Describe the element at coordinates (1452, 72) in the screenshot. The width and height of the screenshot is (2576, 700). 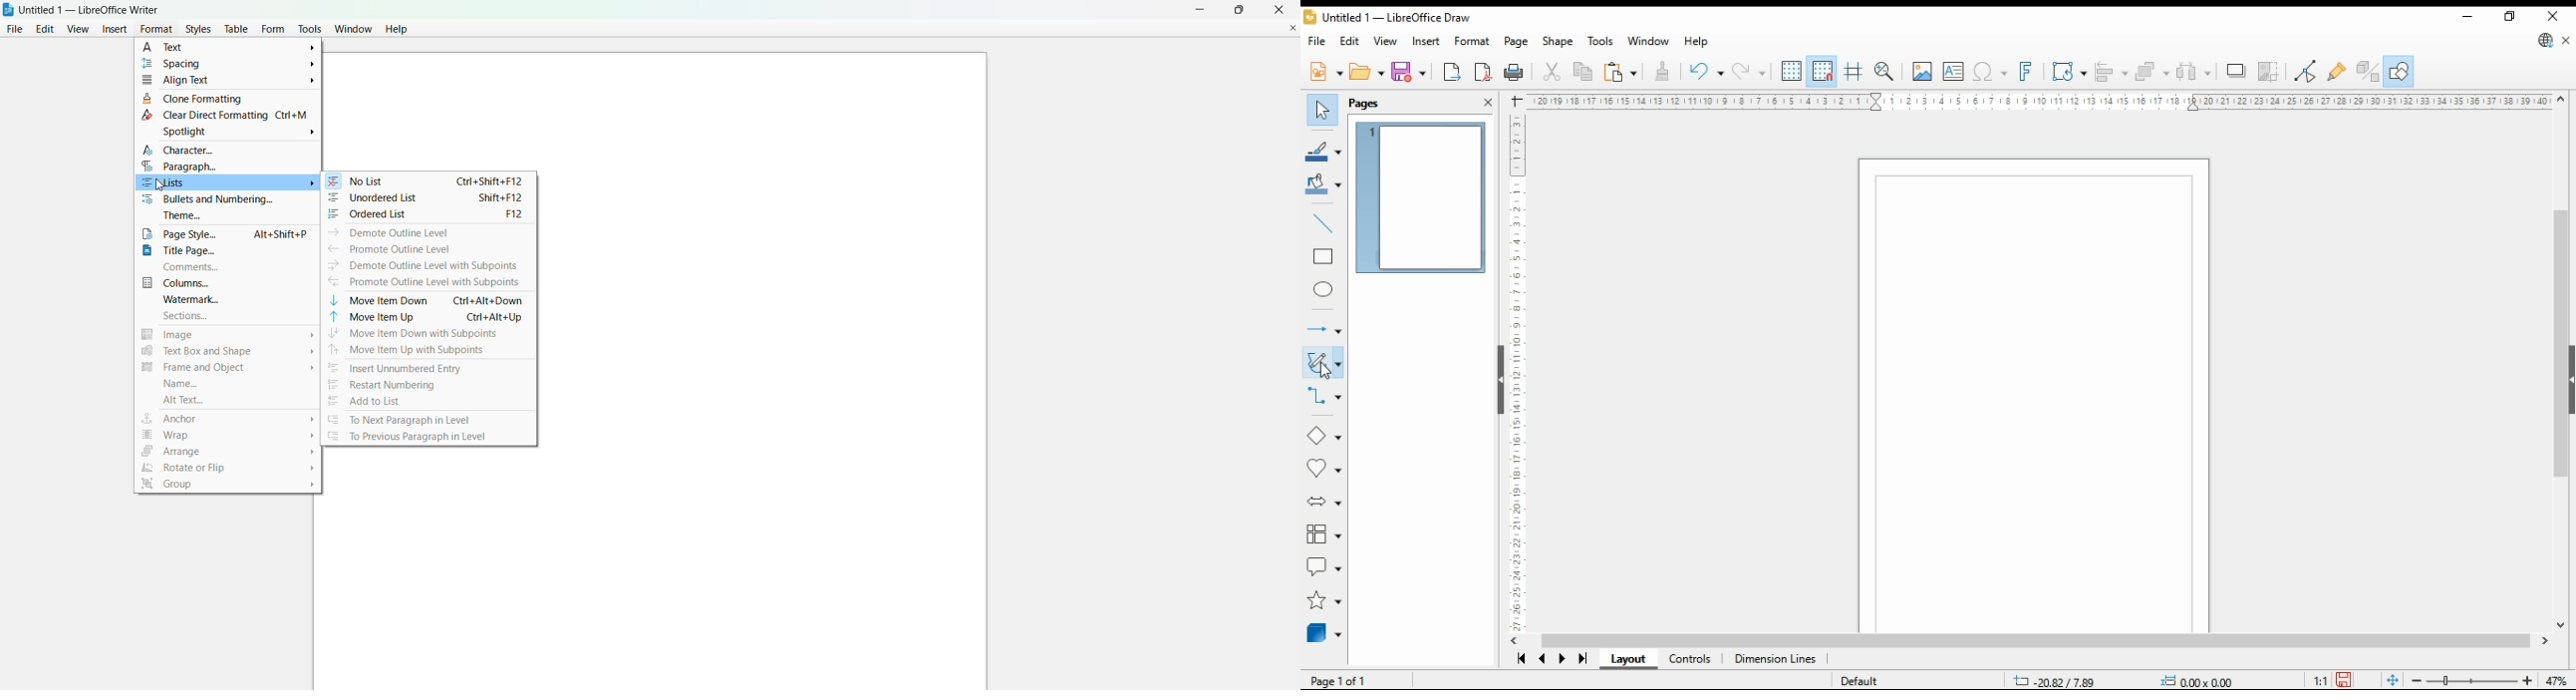
I see `export` at that location.